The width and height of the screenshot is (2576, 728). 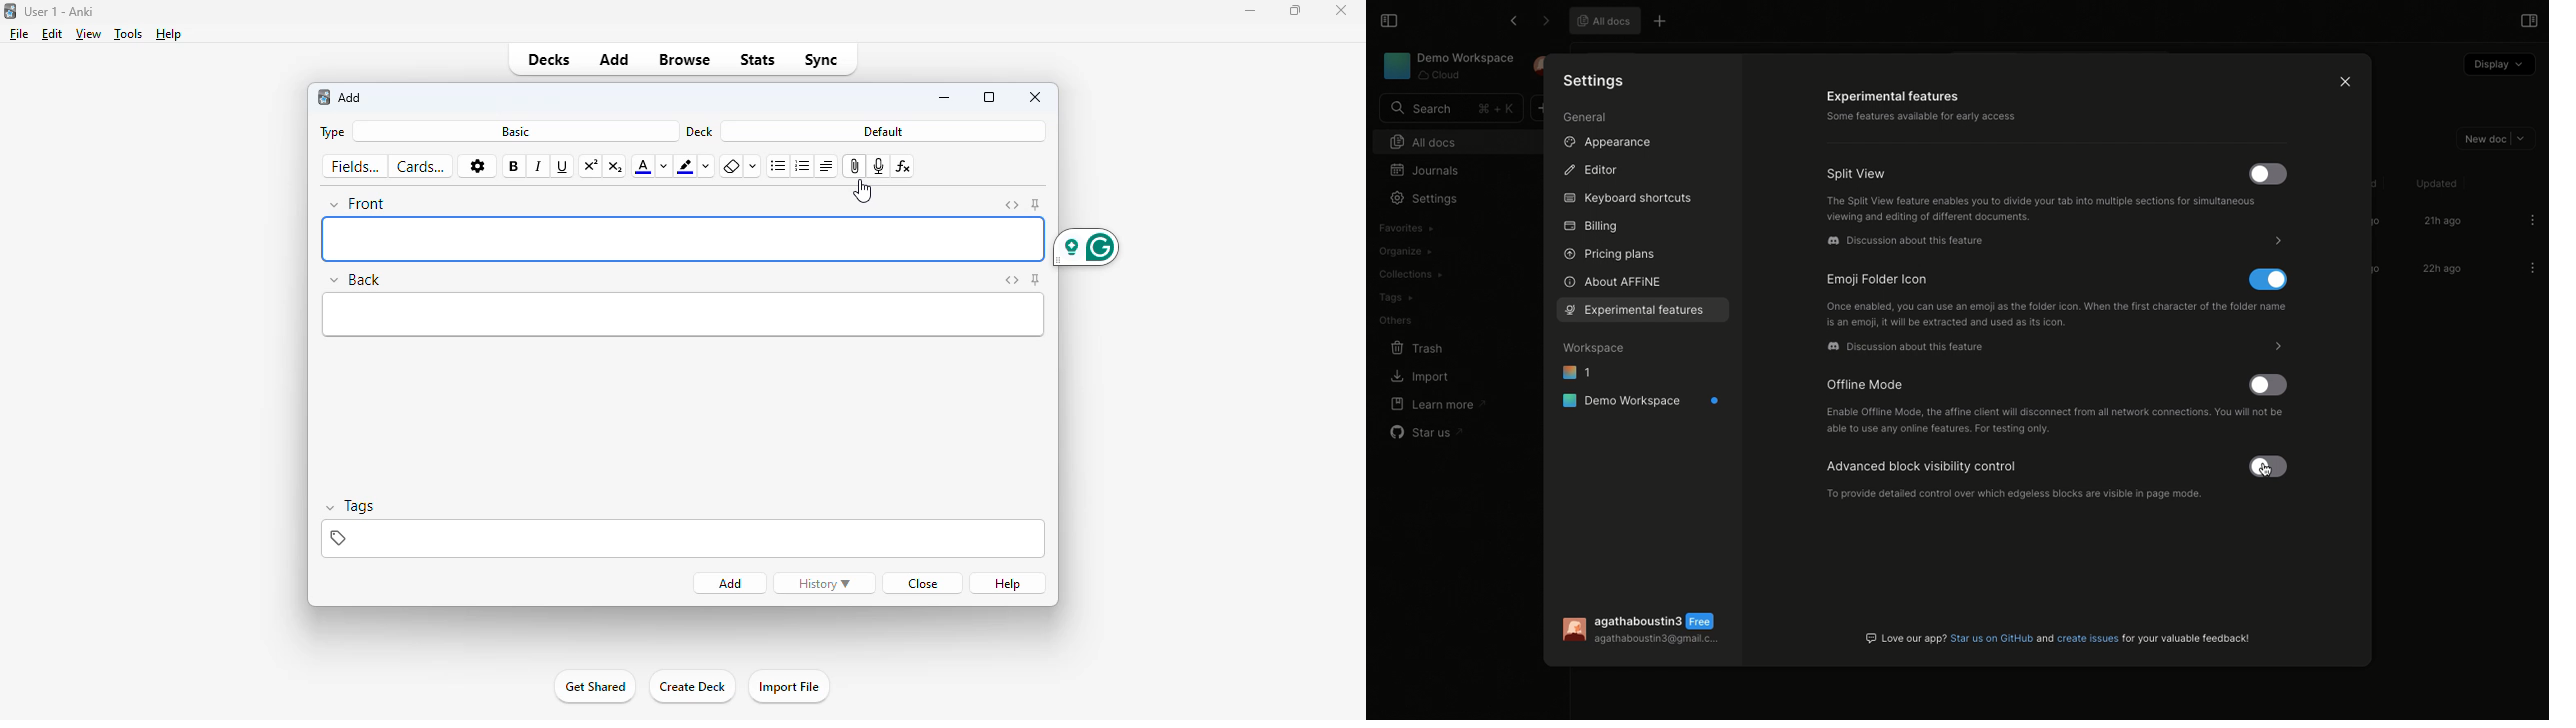 What do you see at coordinates (2268, 474) in the screenshot?
I see `cursor` at bounding box center [2268, 474].